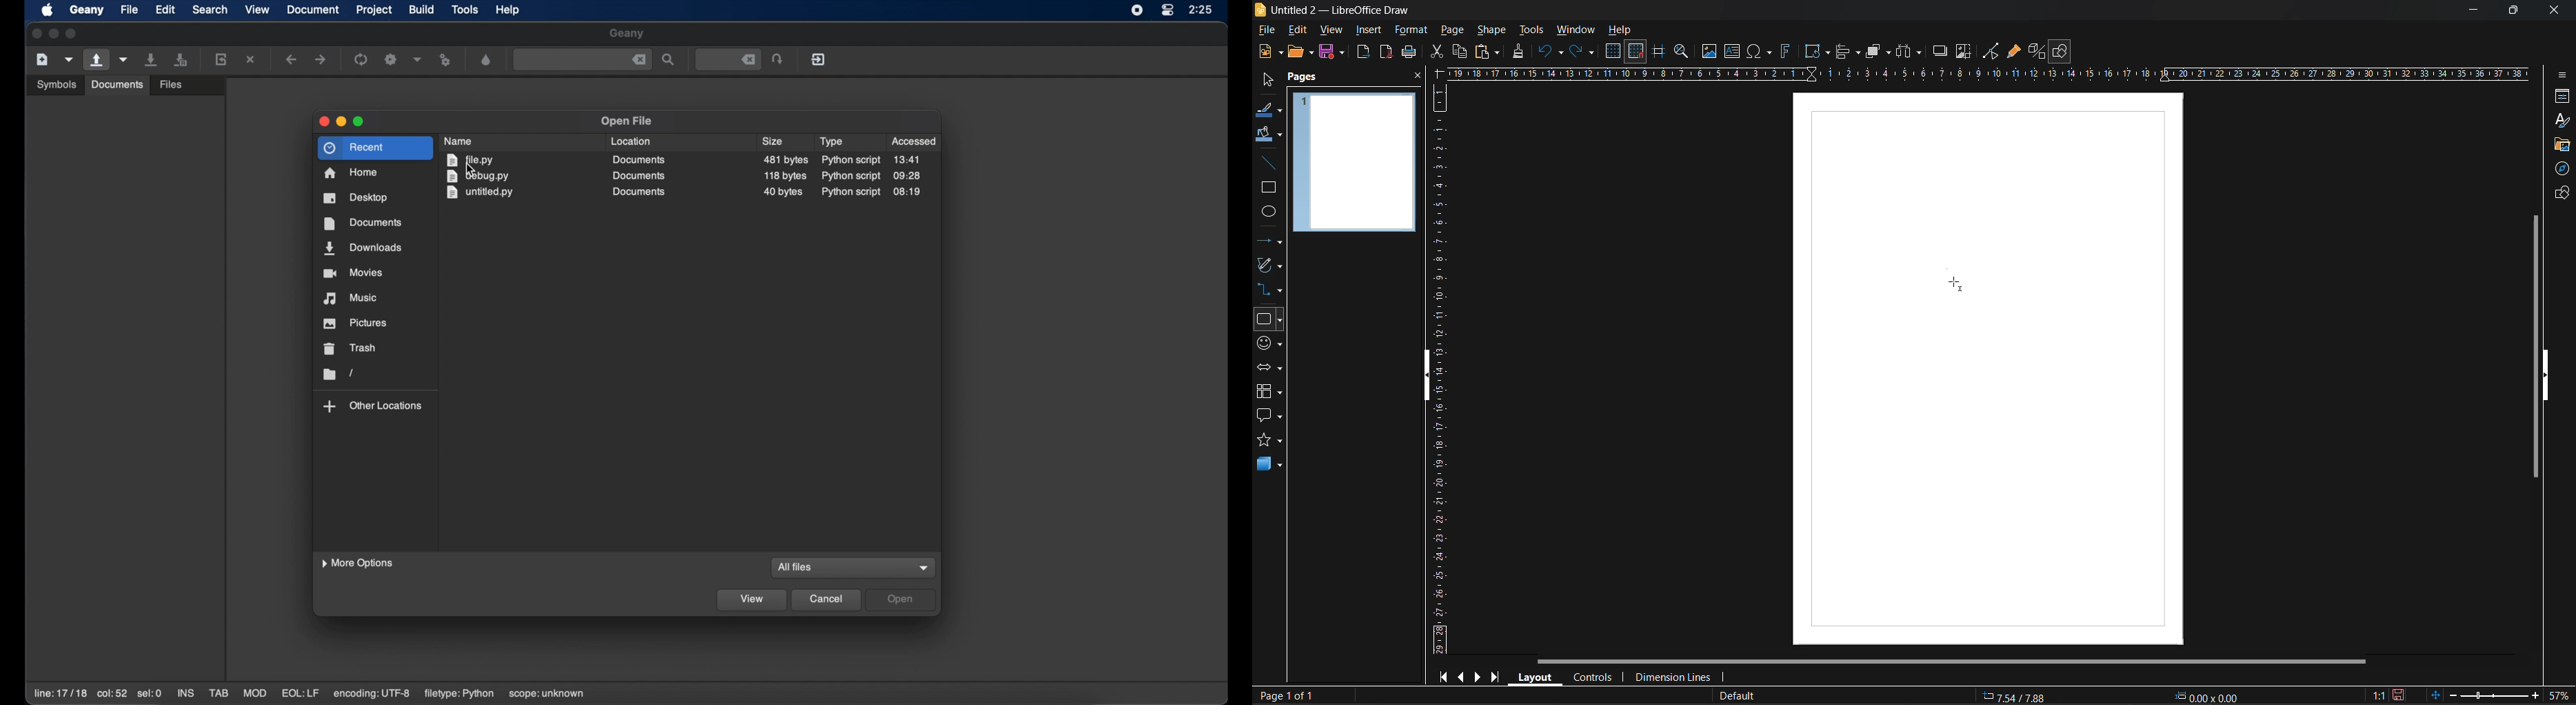  What do you see at coordinates (1268, 320) in the screenshot?
I see `basic shapes` at bounding box center [1268, 320].